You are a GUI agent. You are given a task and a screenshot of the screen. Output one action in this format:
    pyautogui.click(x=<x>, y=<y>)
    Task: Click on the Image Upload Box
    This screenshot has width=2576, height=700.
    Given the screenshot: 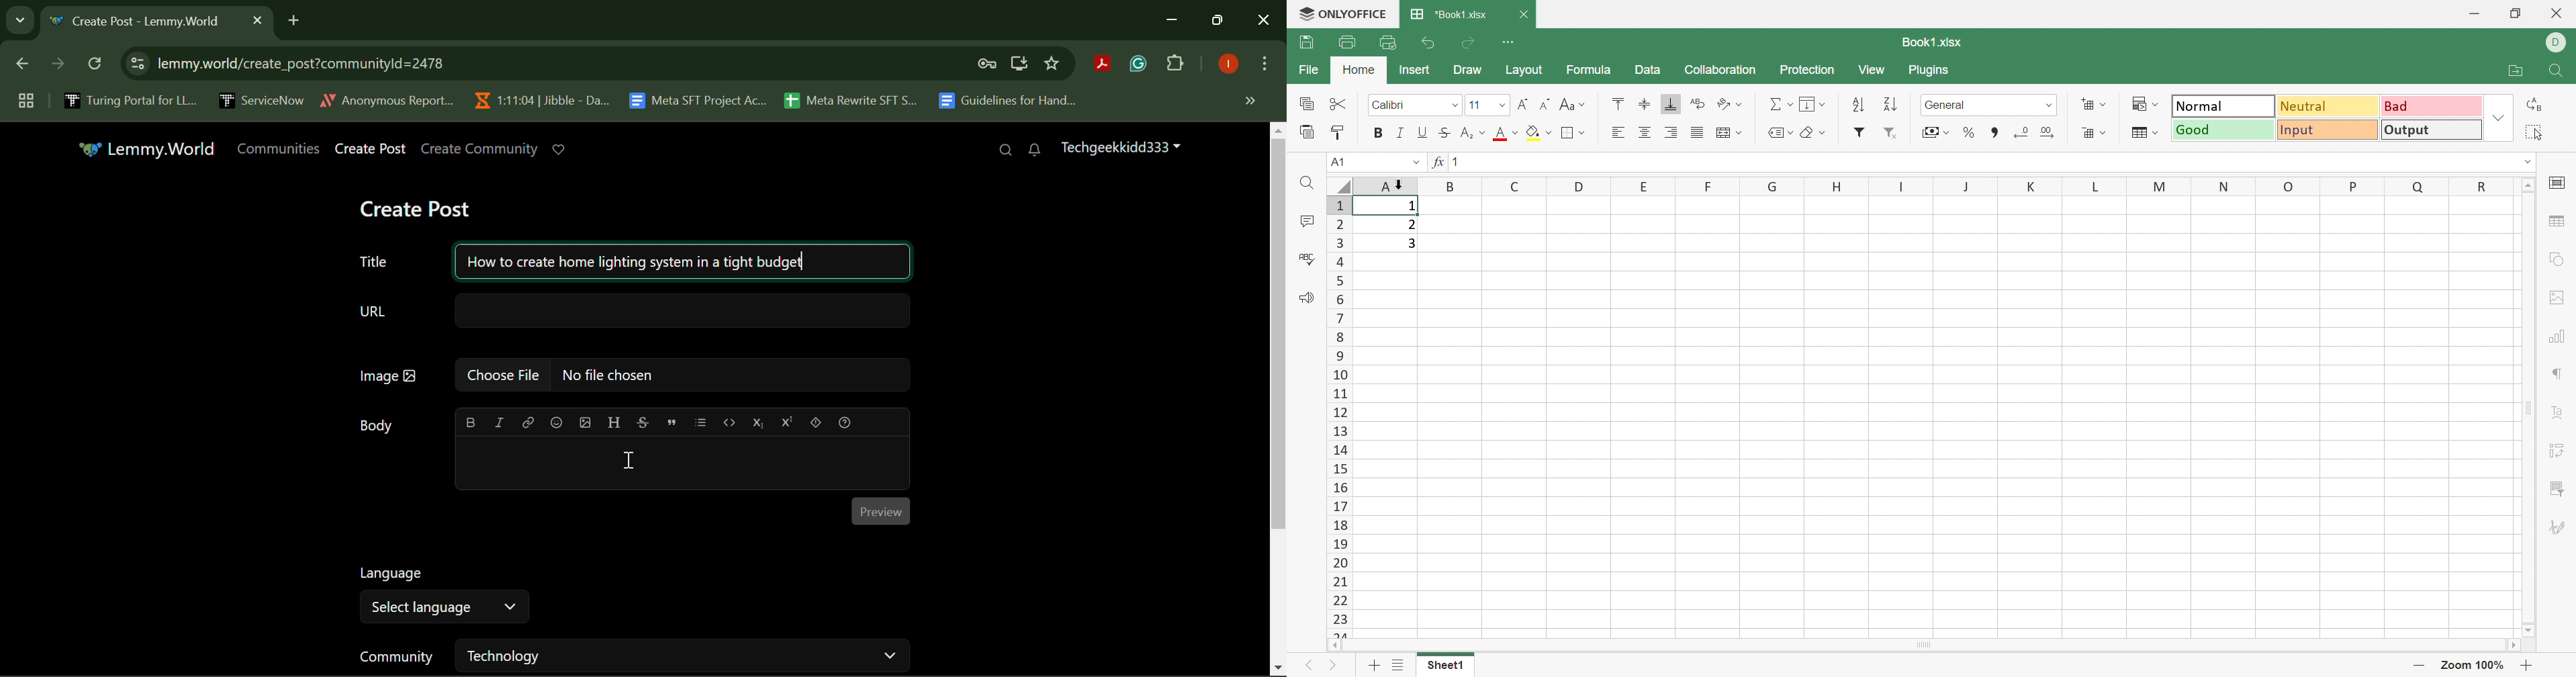 What is the action you would take?
    pyautogui.click(x=631, y=374)
    